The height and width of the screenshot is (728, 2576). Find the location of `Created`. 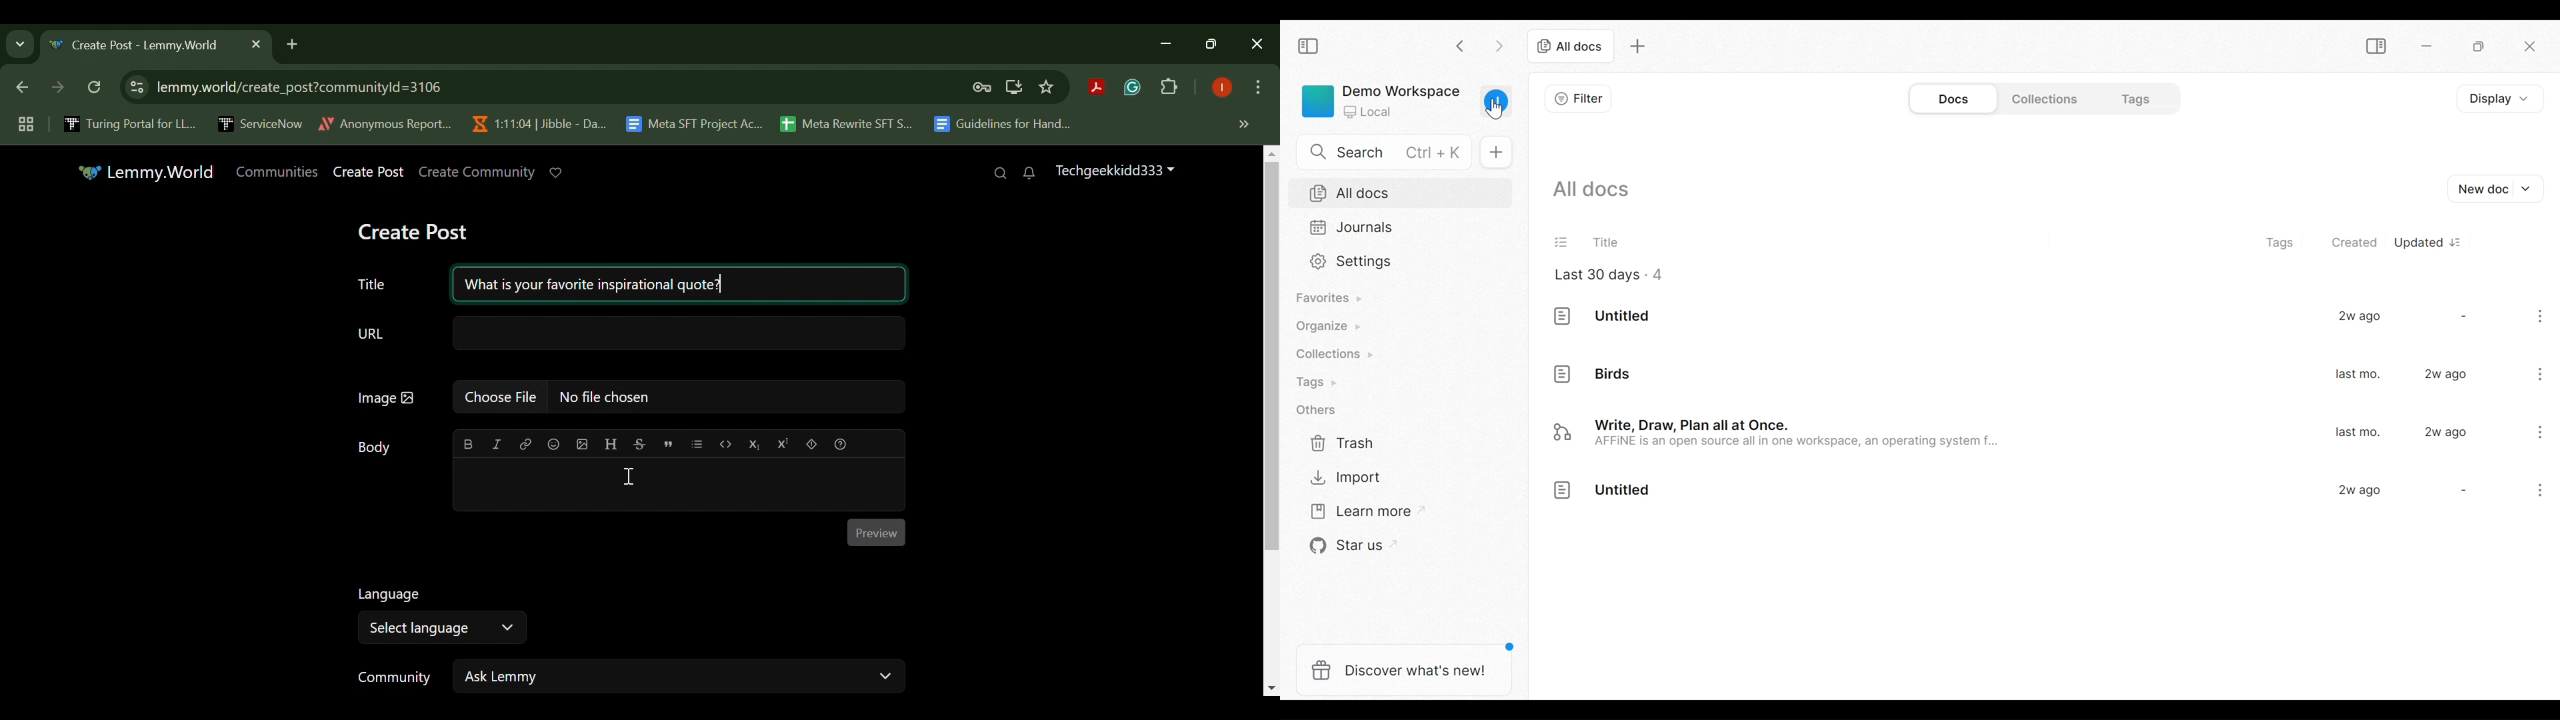

Created is located at coordinates (2353, 240).